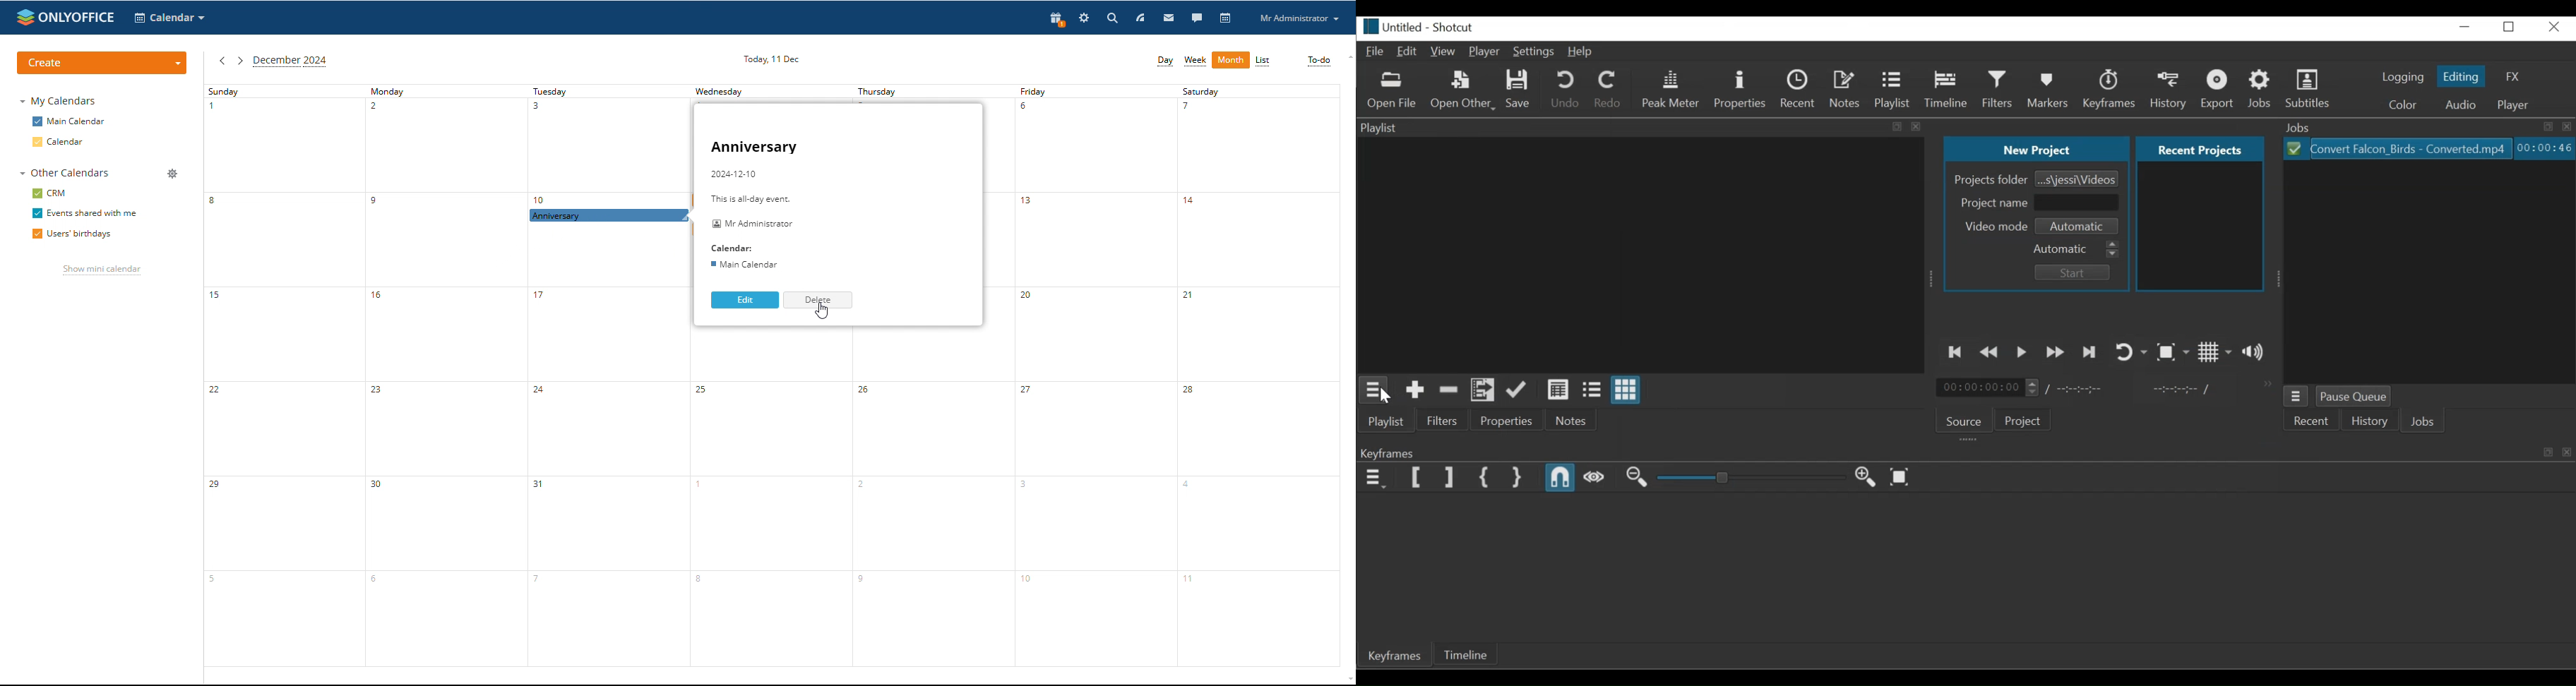 The width and height of the screenshot is (2576, 700). Describe the element at coordinates (2427, 127) in the screenshot. I see `Jobs` at that location.